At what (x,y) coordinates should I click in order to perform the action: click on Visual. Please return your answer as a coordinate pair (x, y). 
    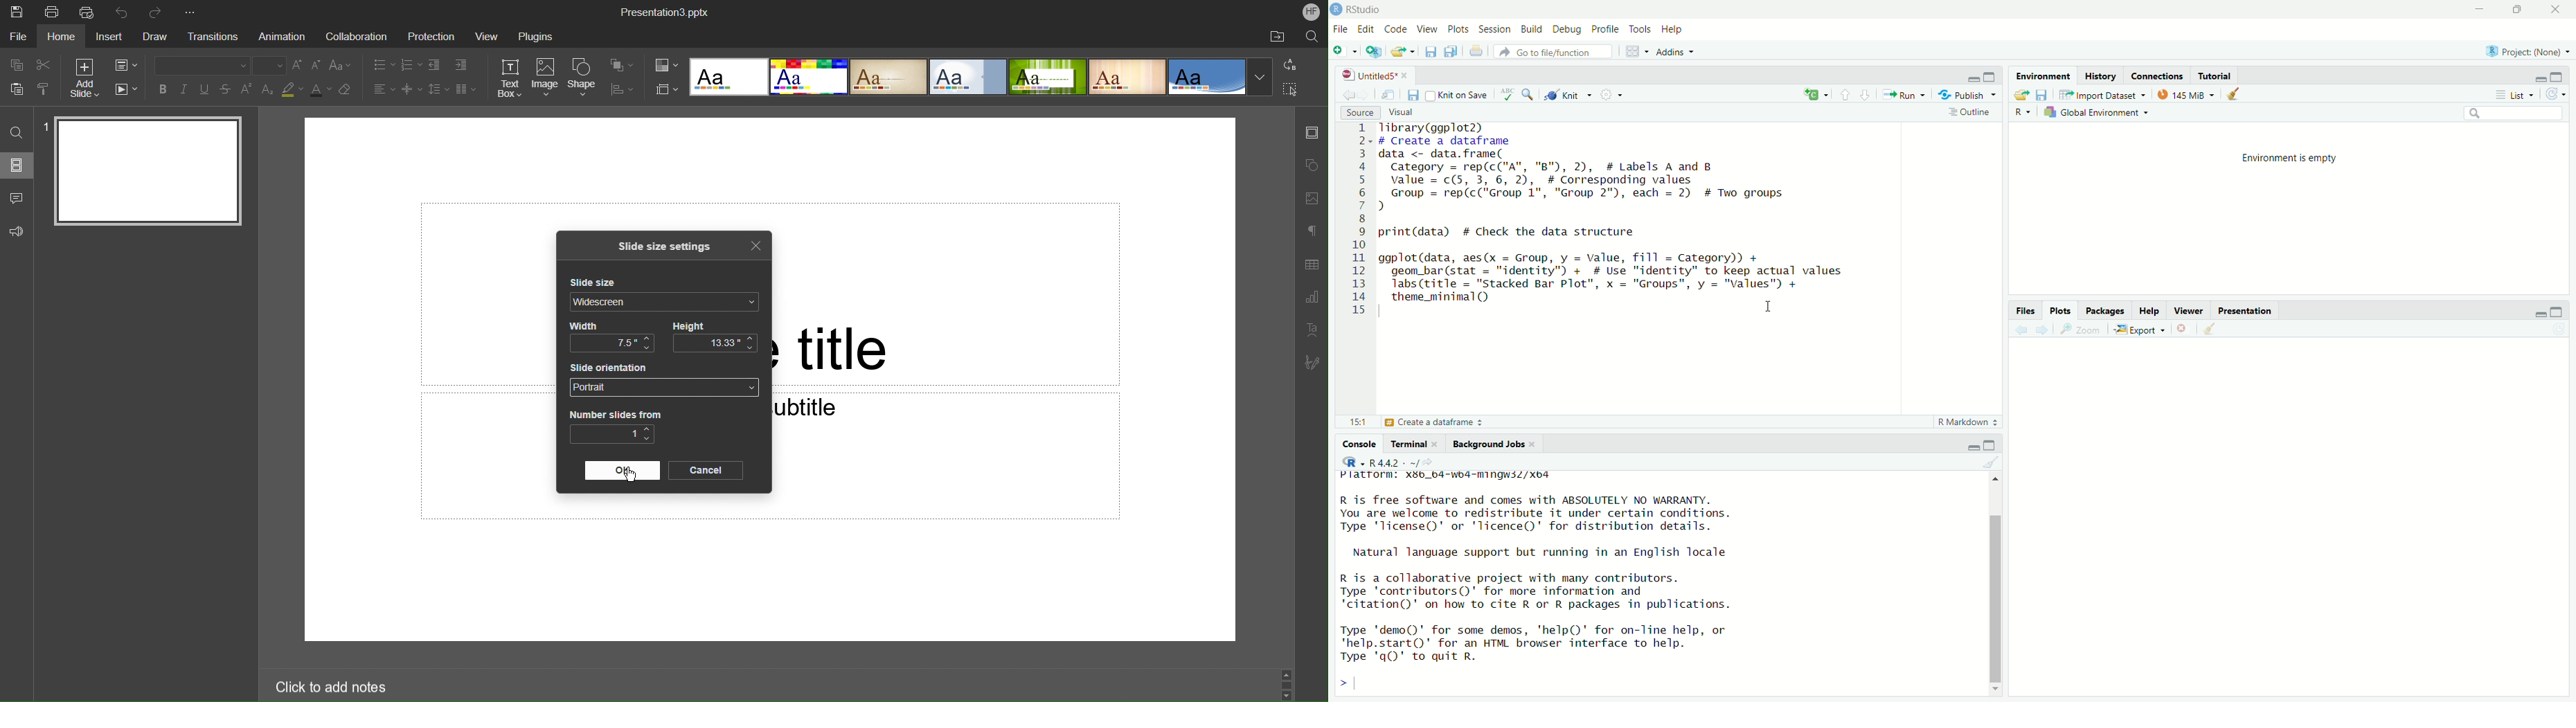
    Looking at the image, I should click on (1413, 112).